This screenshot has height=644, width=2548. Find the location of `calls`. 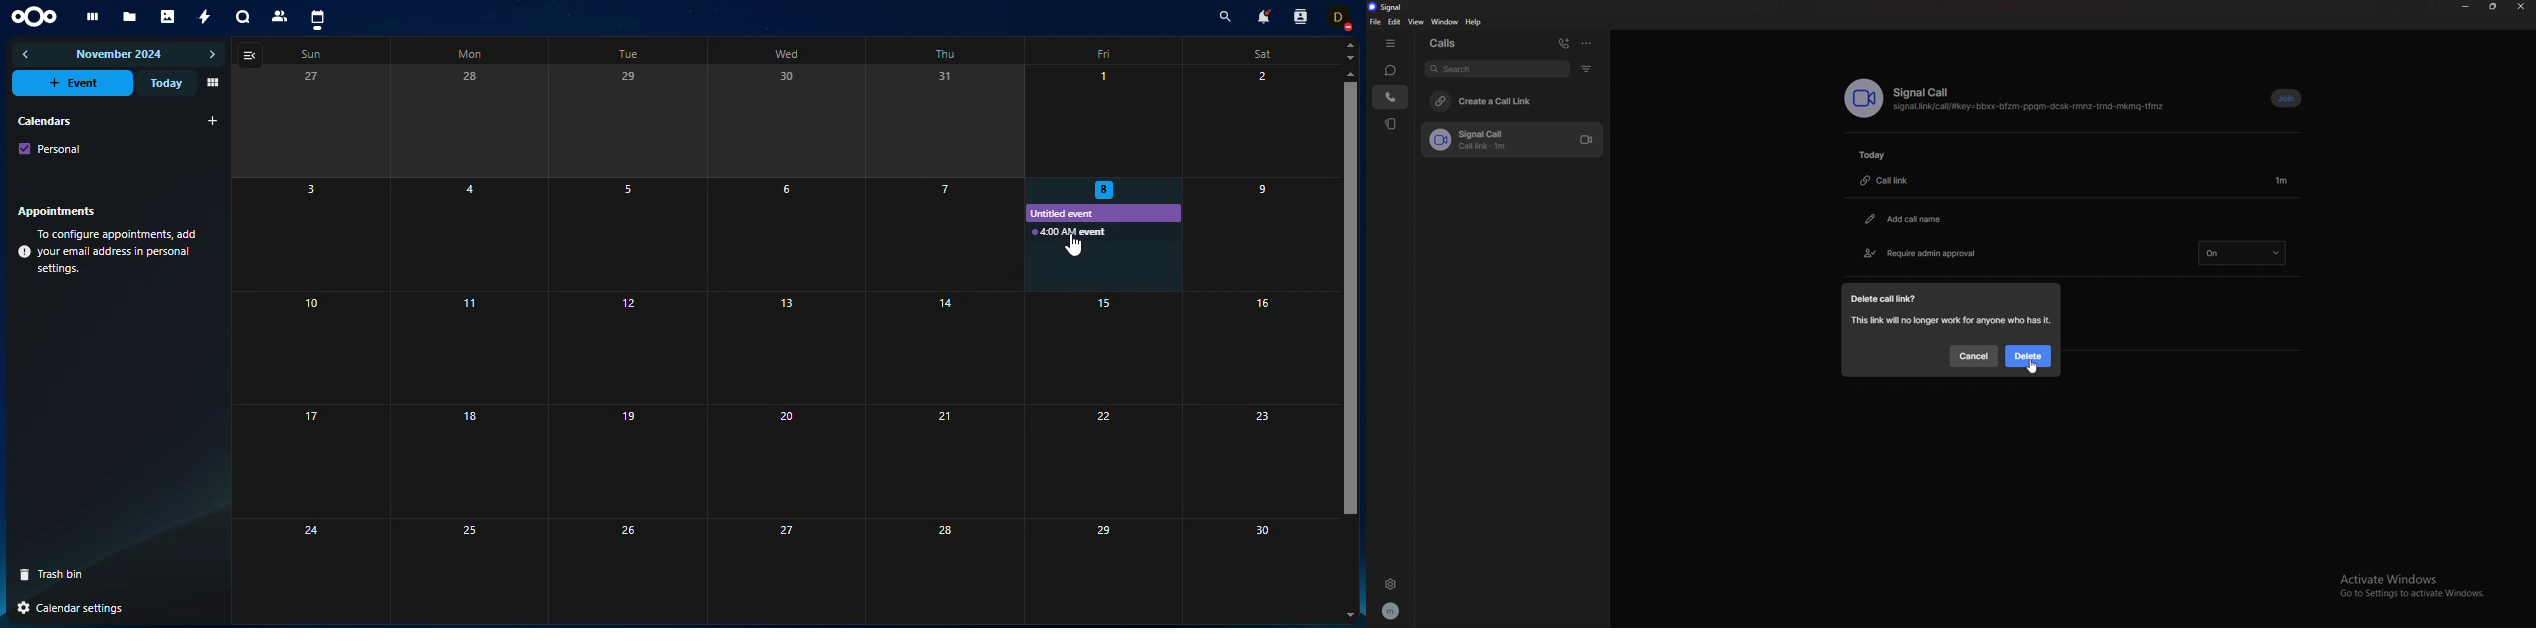

calls is located at coordinates (1453, 44).